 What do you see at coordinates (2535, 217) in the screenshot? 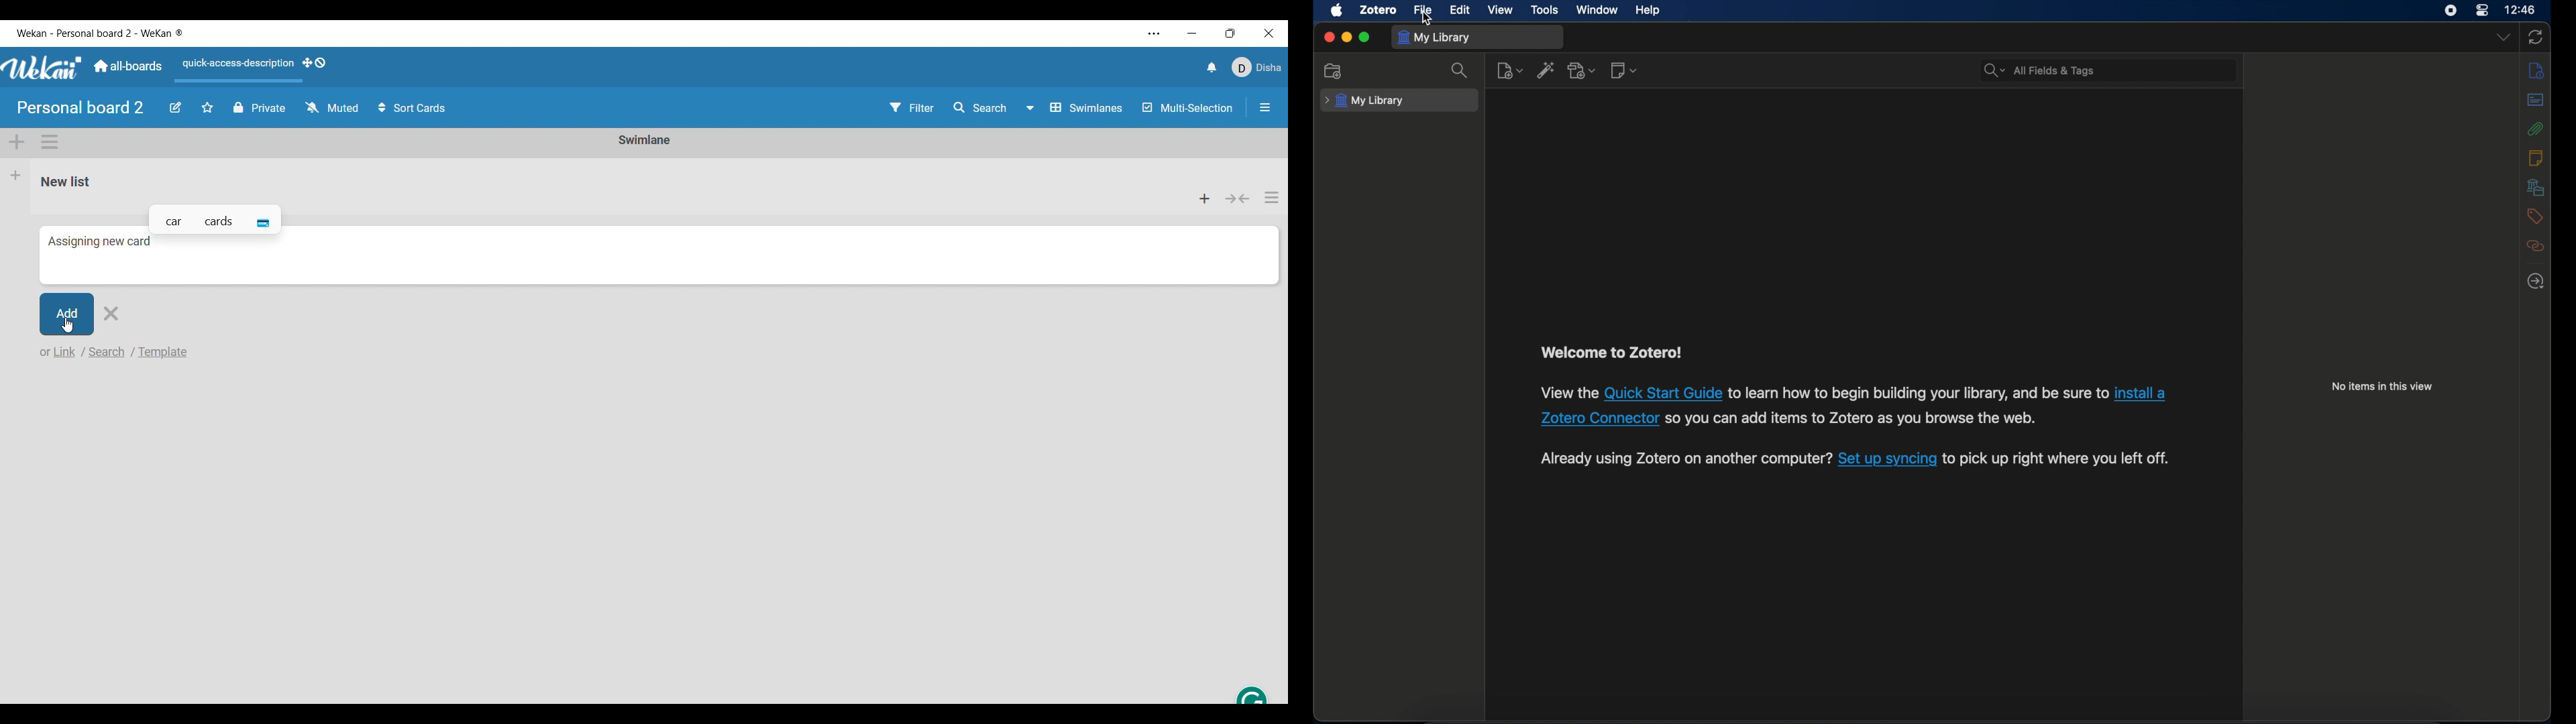
I see `tags` at bounding box center [2535, 217].